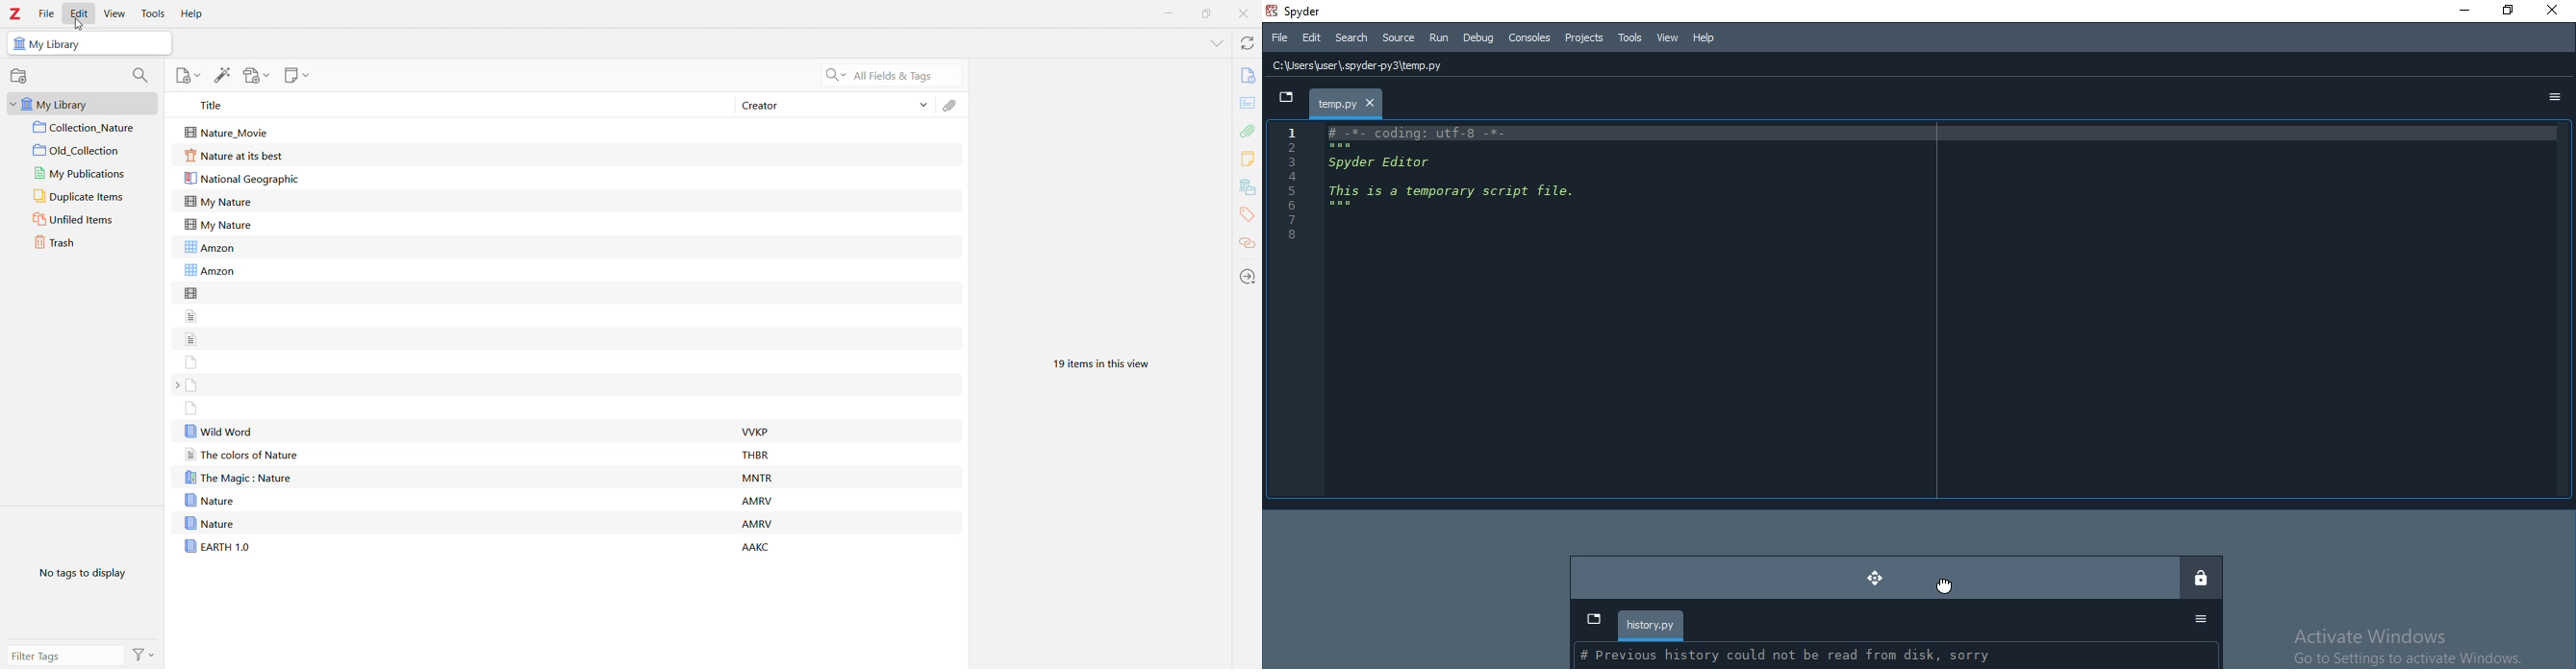 This screenshot has height=672, width=2576. Describe the element at coordinates (193, 315) in the screenshot. I see `file without title` at that location.